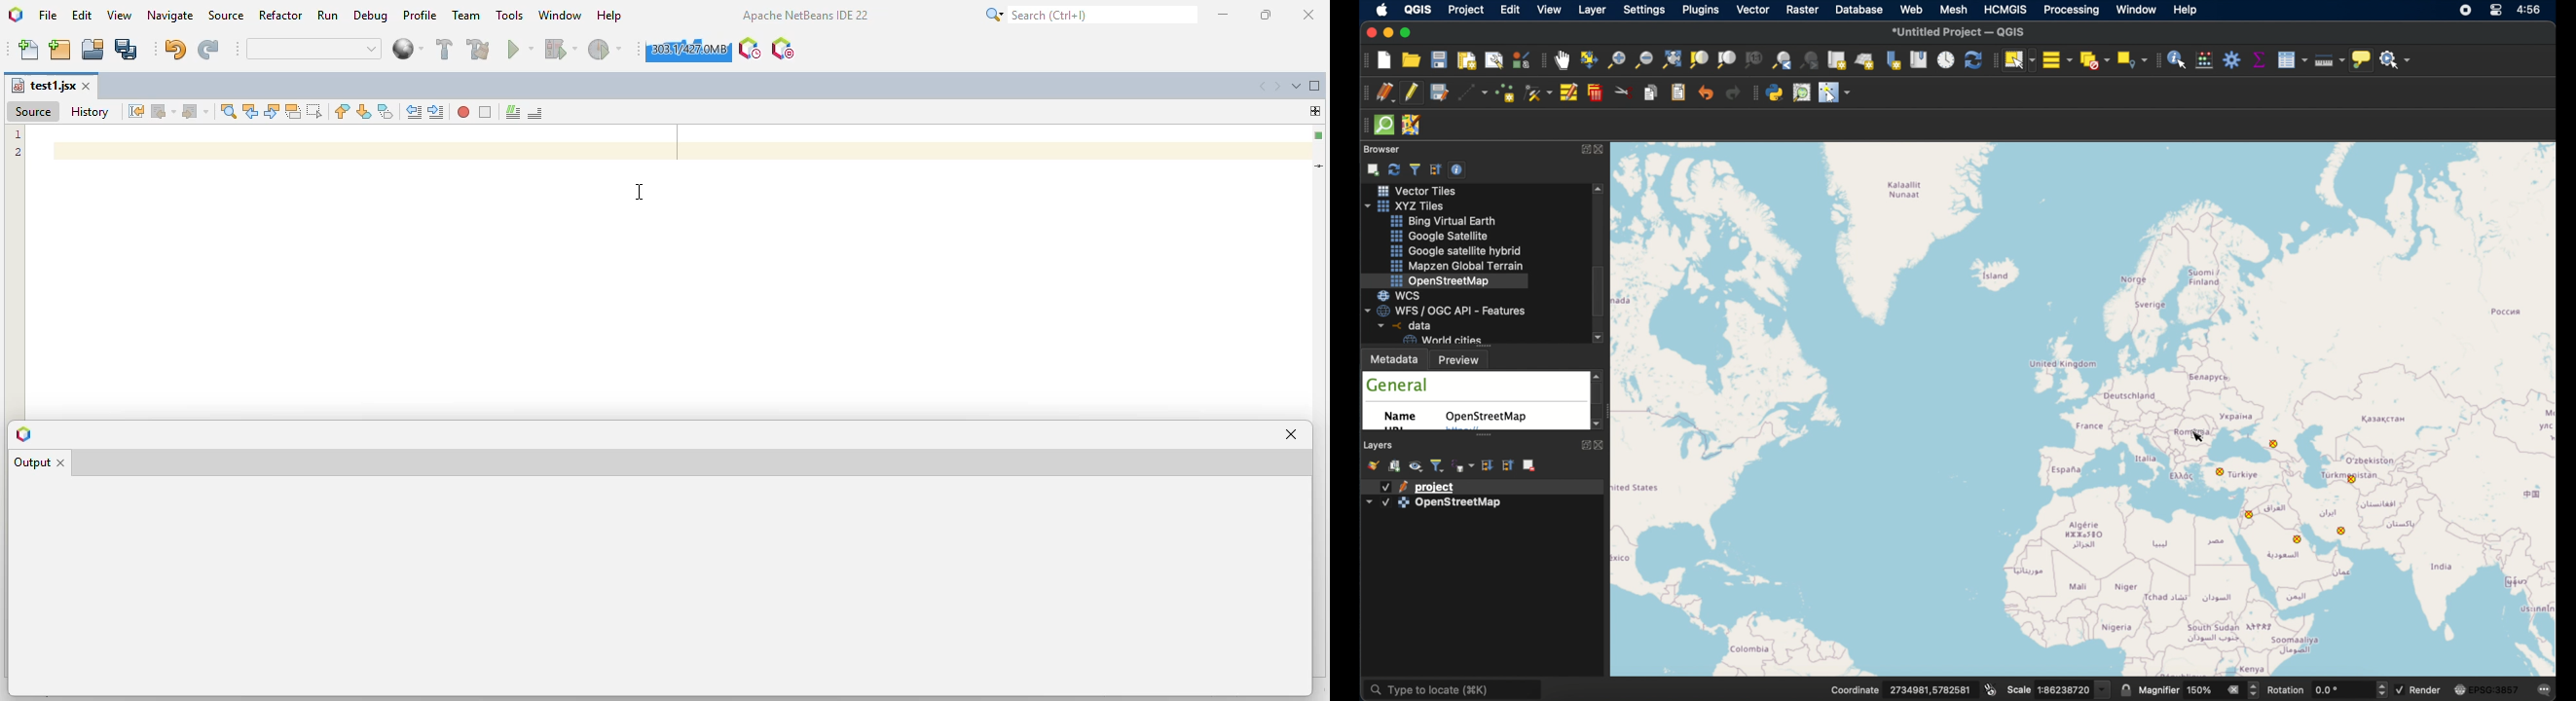 The height and width of the screenshot is (728, 2576). What do you see at coordinates (1393, 168) in the screenshot?
I see `refresh` at bounding box center [1393, 168].